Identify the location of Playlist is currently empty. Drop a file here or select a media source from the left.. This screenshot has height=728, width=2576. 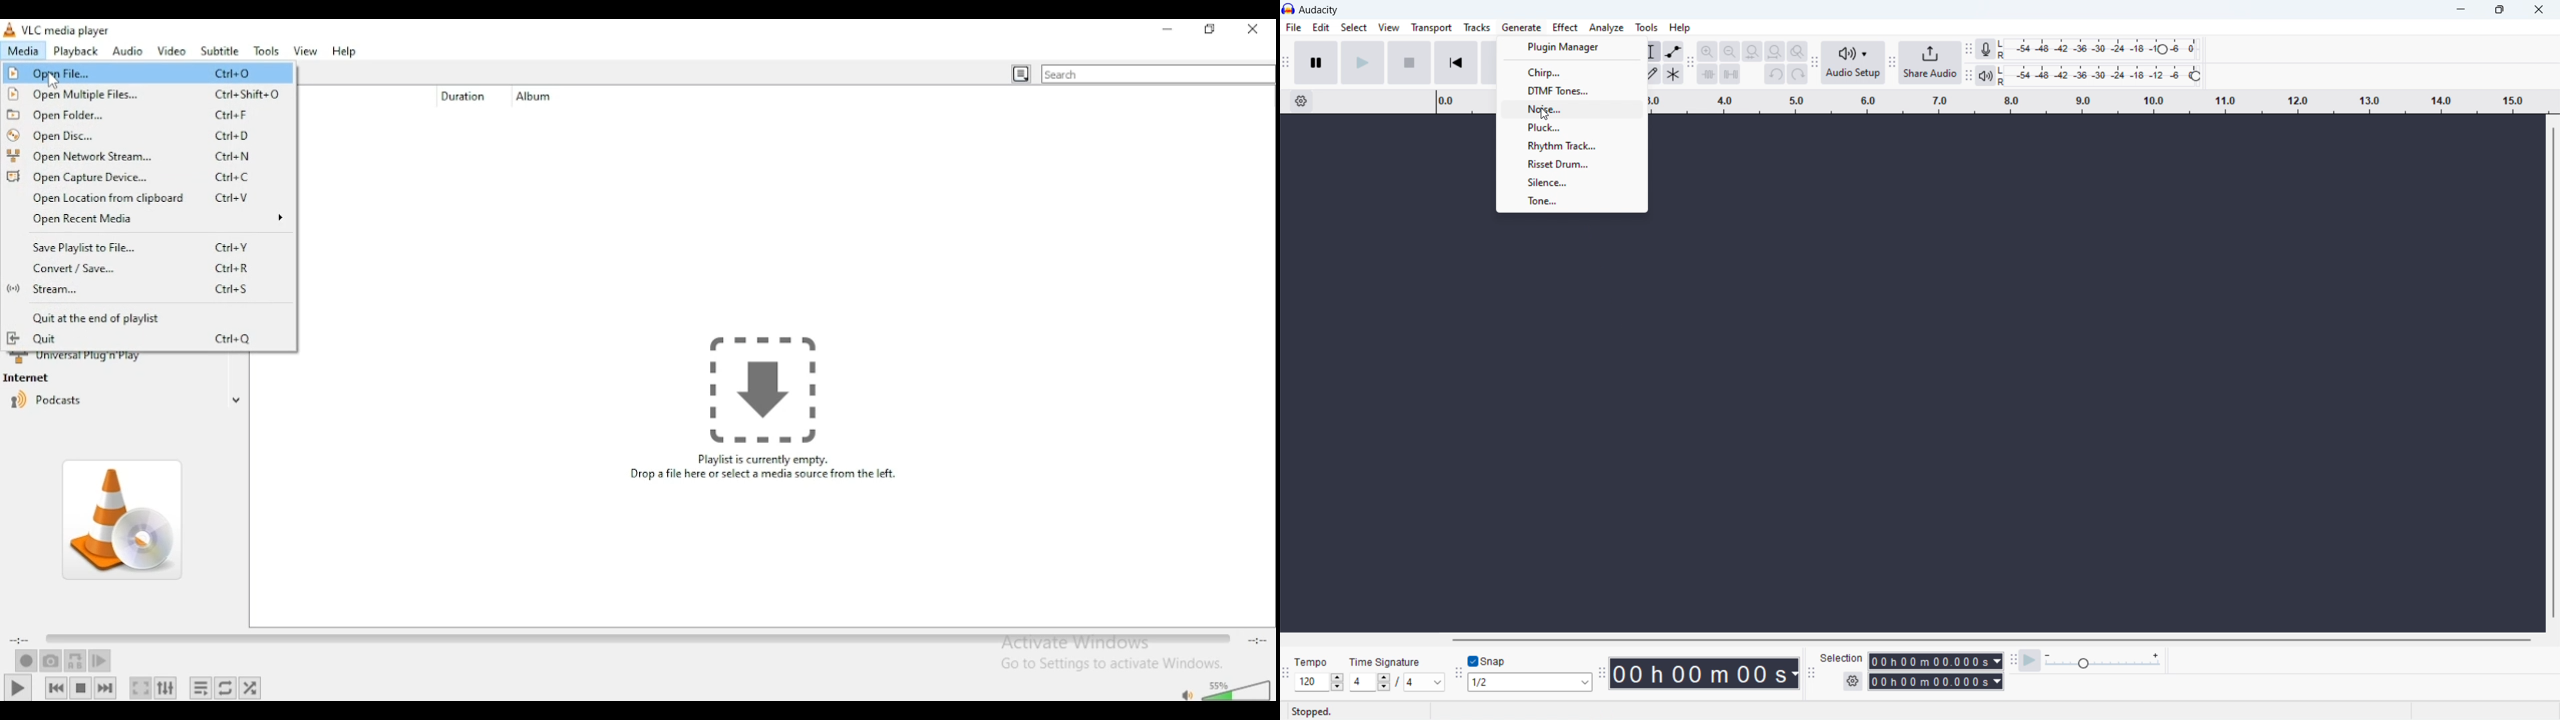
(752, 409).